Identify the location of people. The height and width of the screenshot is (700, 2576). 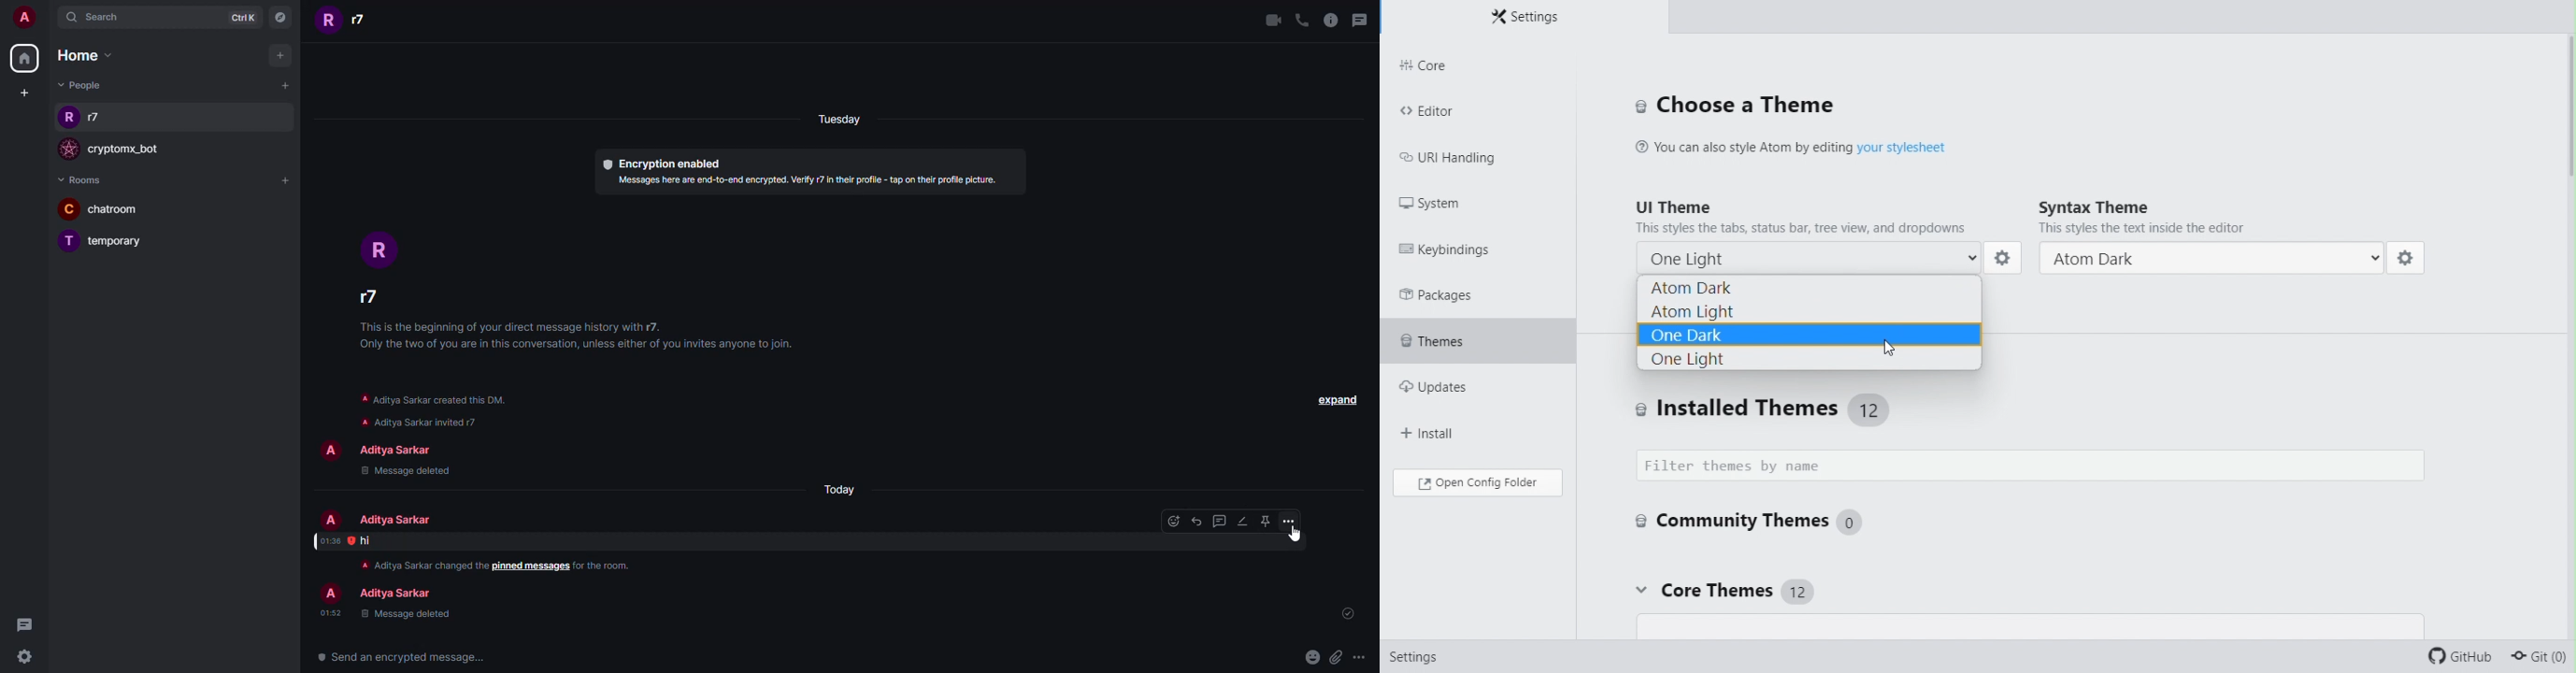
(394, 595).